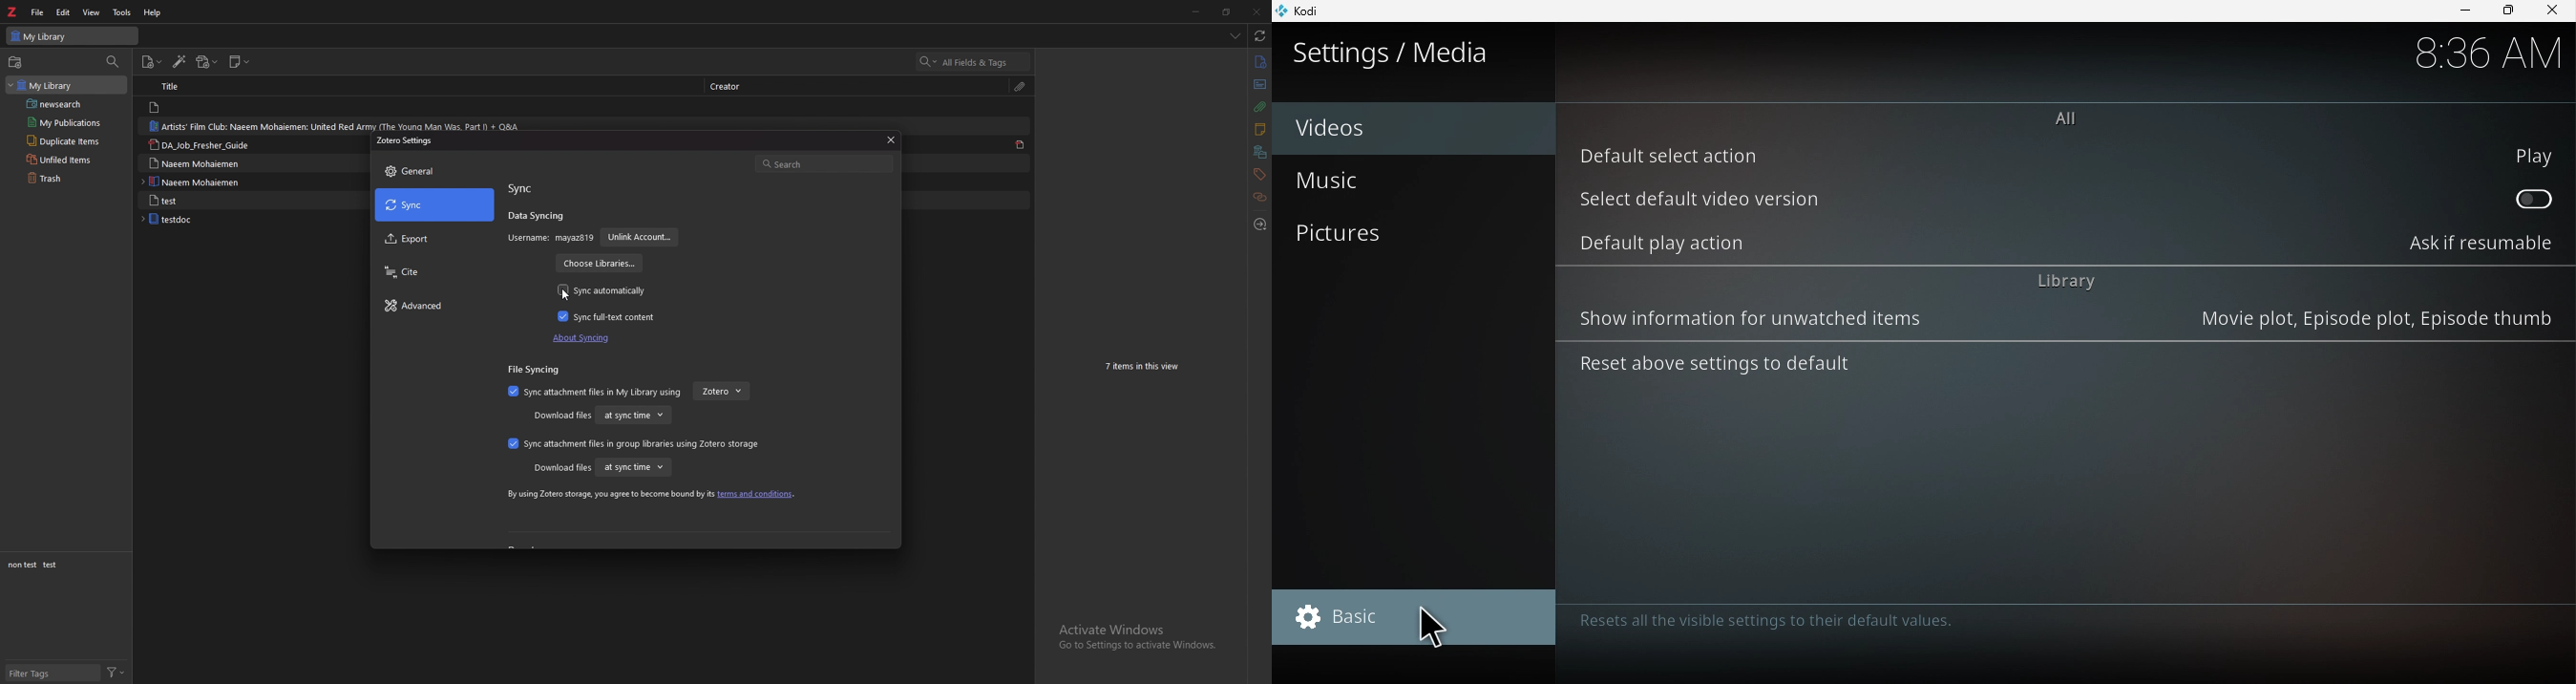 The width and height of the screenshot is (2576, 700). Describe the element at coordinates (2066, 196) in the screenshot. I see `Select default video version` at that location.